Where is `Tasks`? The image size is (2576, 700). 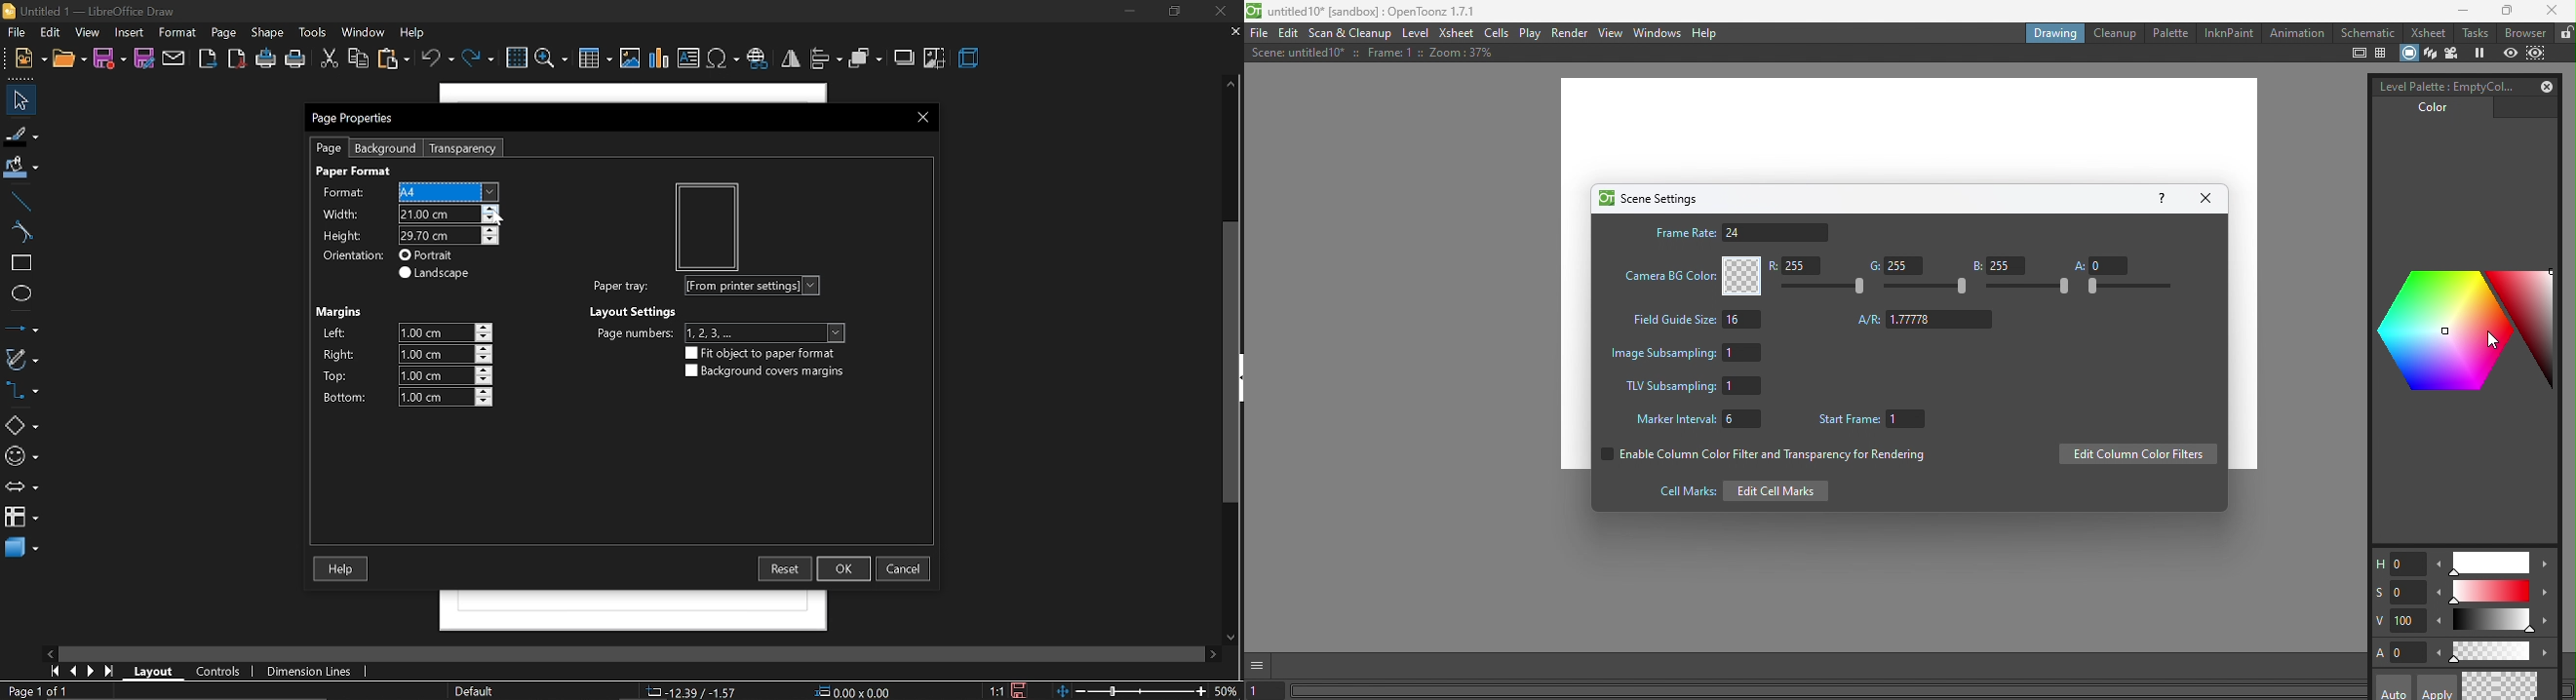
Tasks is located at coordinates (2475, 33).